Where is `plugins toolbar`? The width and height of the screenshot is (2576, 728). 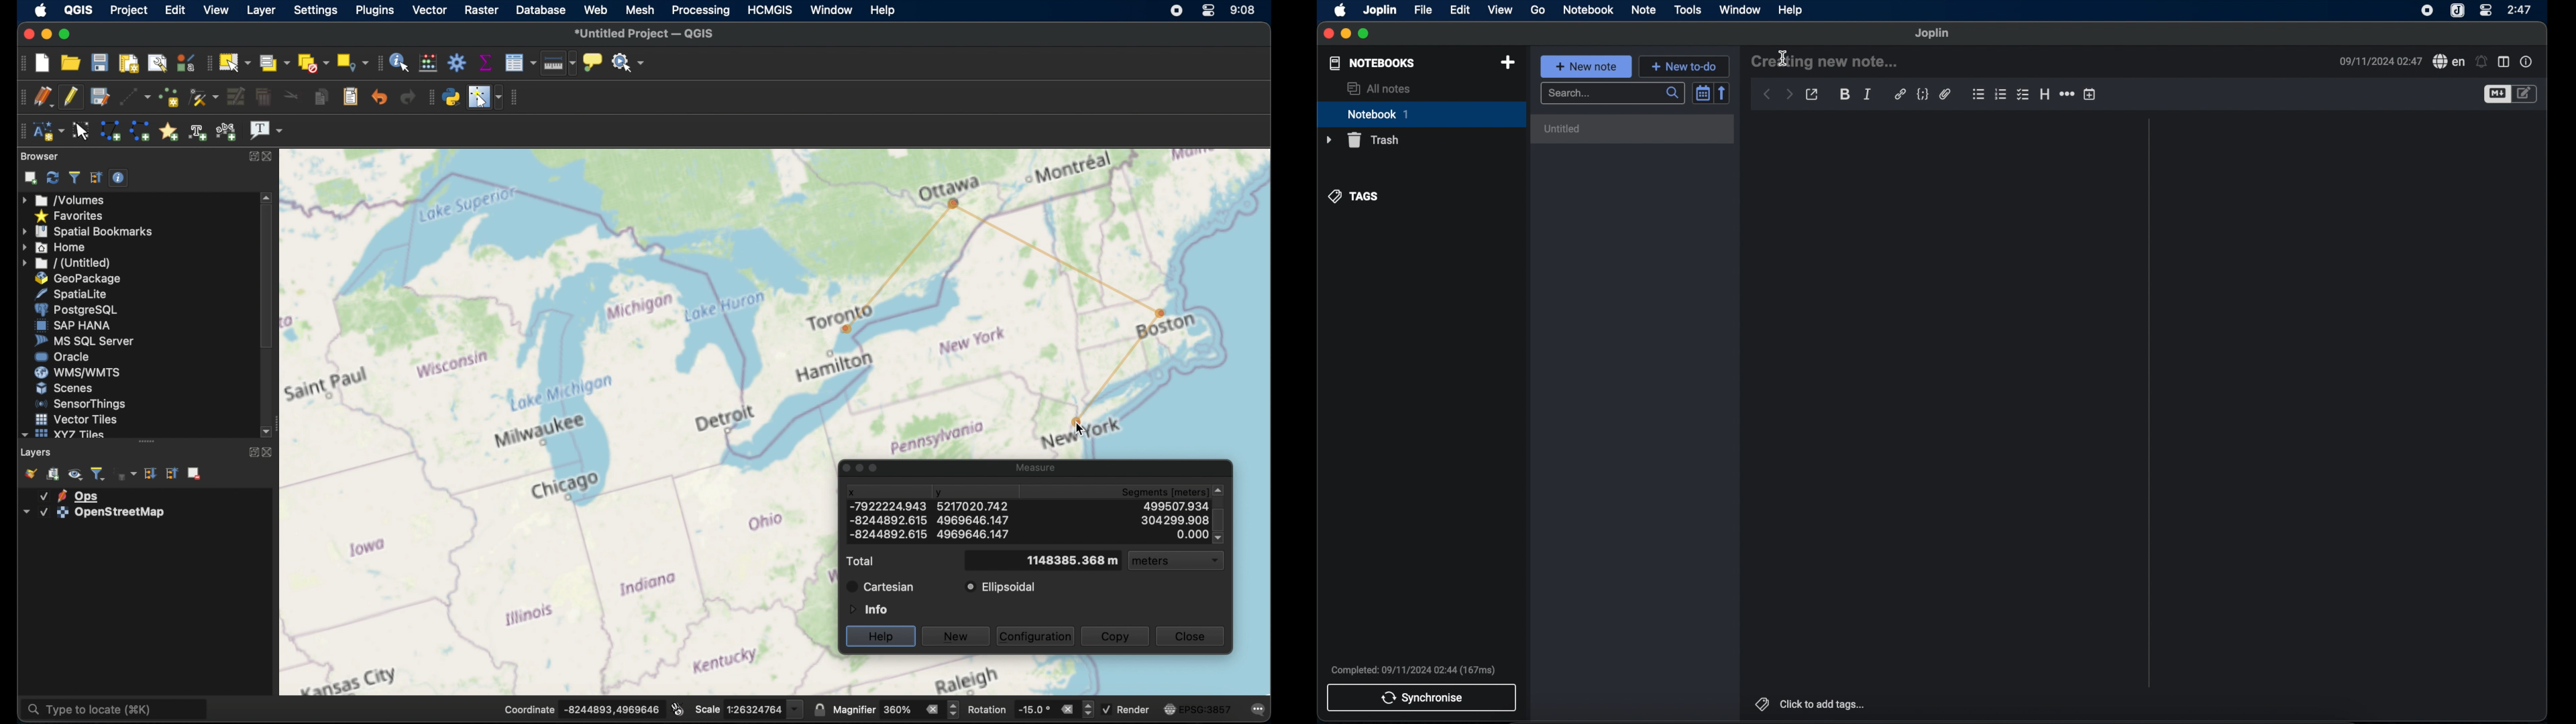
plugins toolbar is located at coordinates (429, 97).